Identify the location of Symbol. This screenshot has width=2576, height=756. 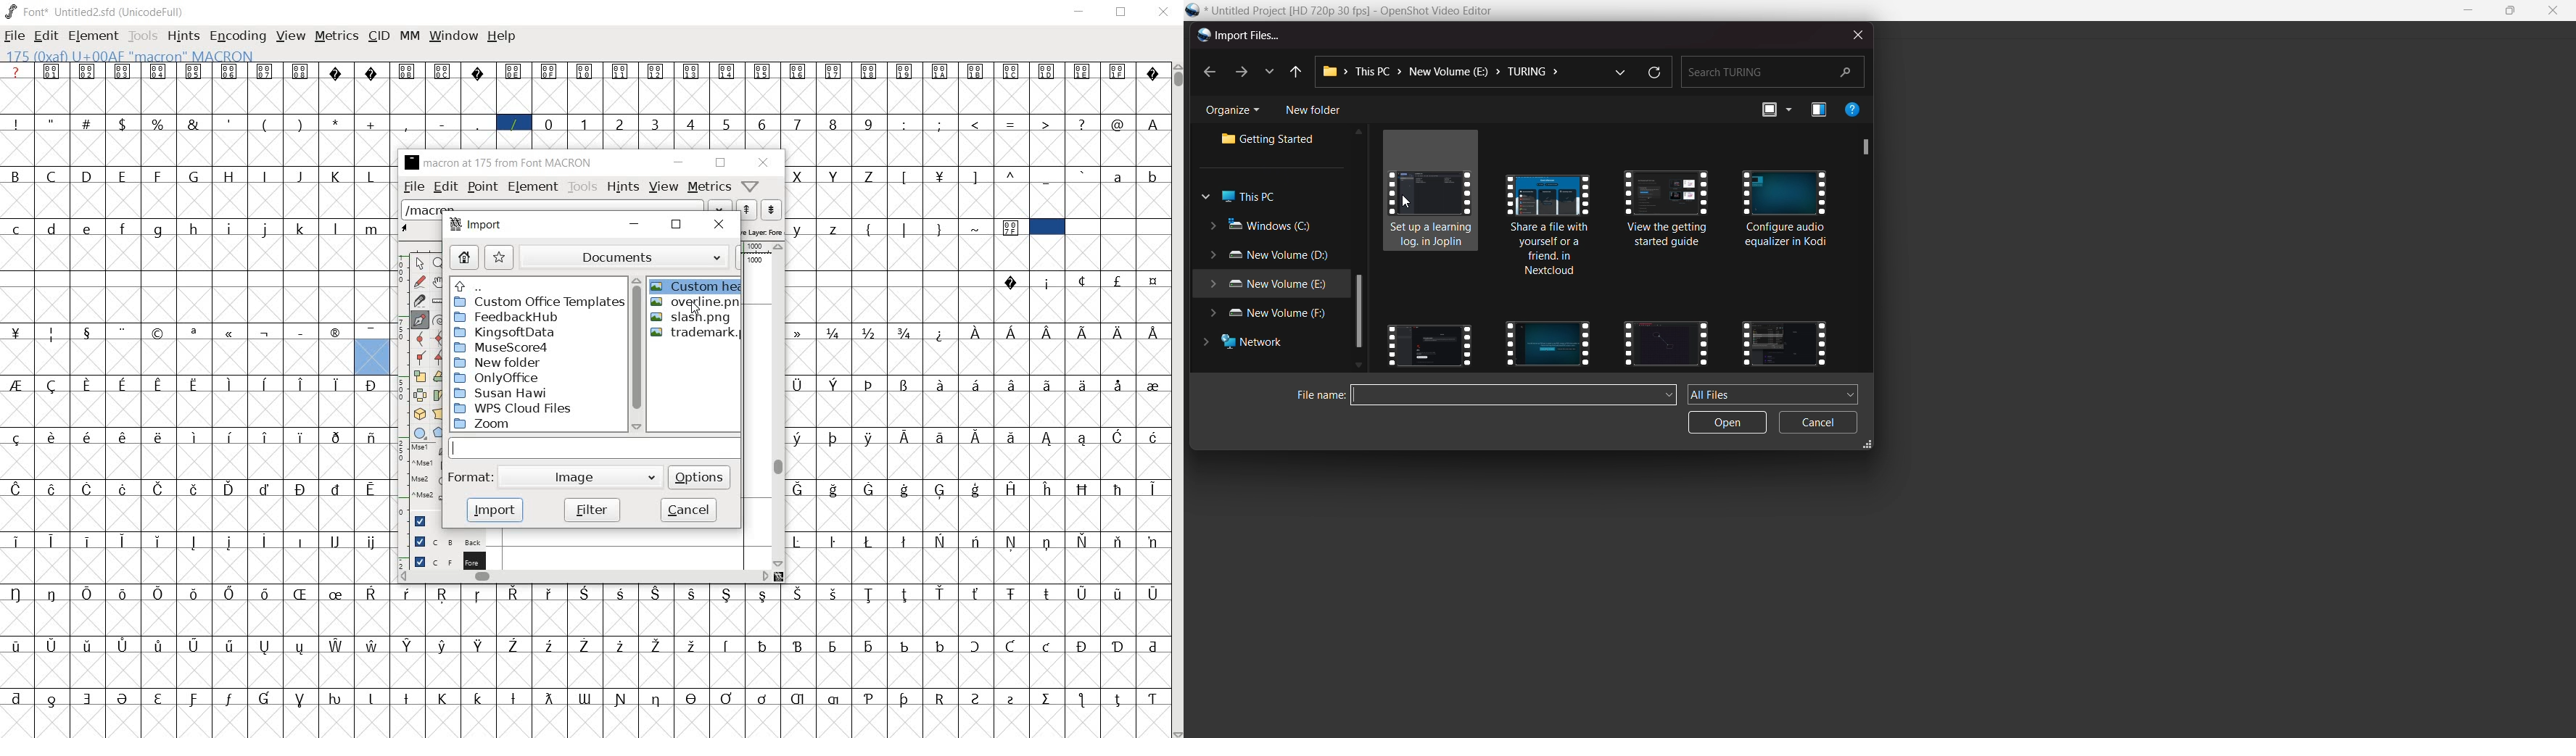
(1151, 541).